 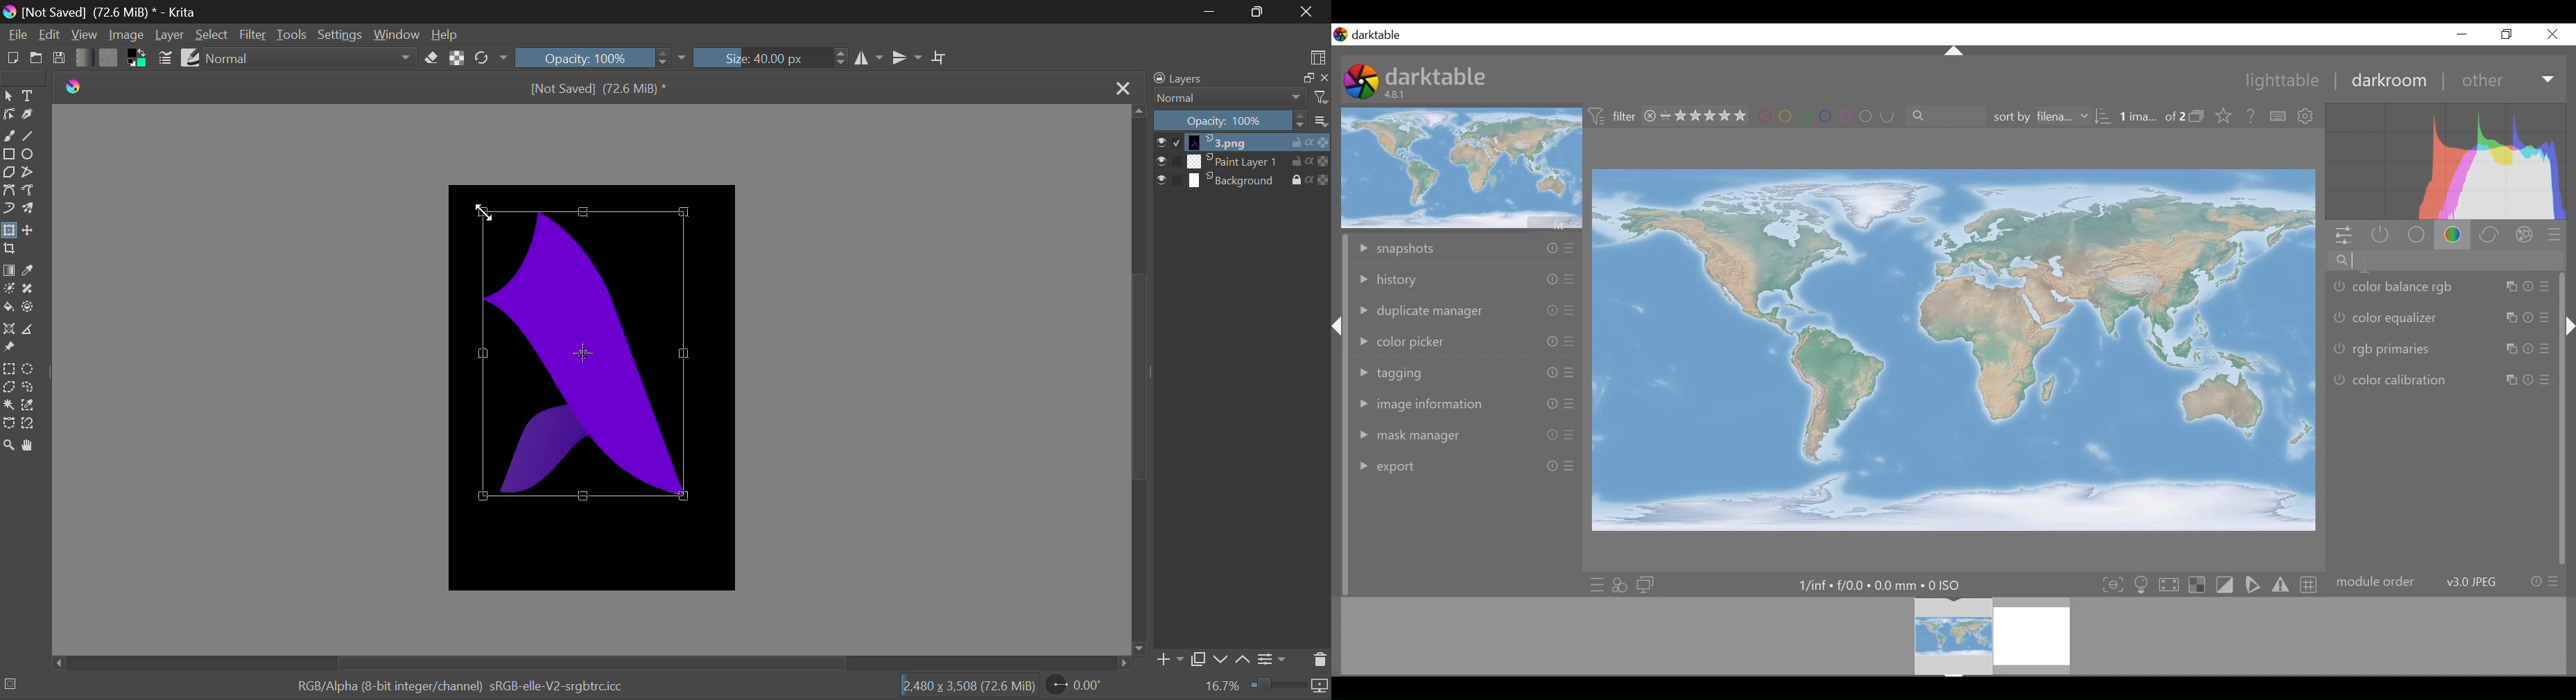 I want to click on settings, so click(x=2307, y=116).